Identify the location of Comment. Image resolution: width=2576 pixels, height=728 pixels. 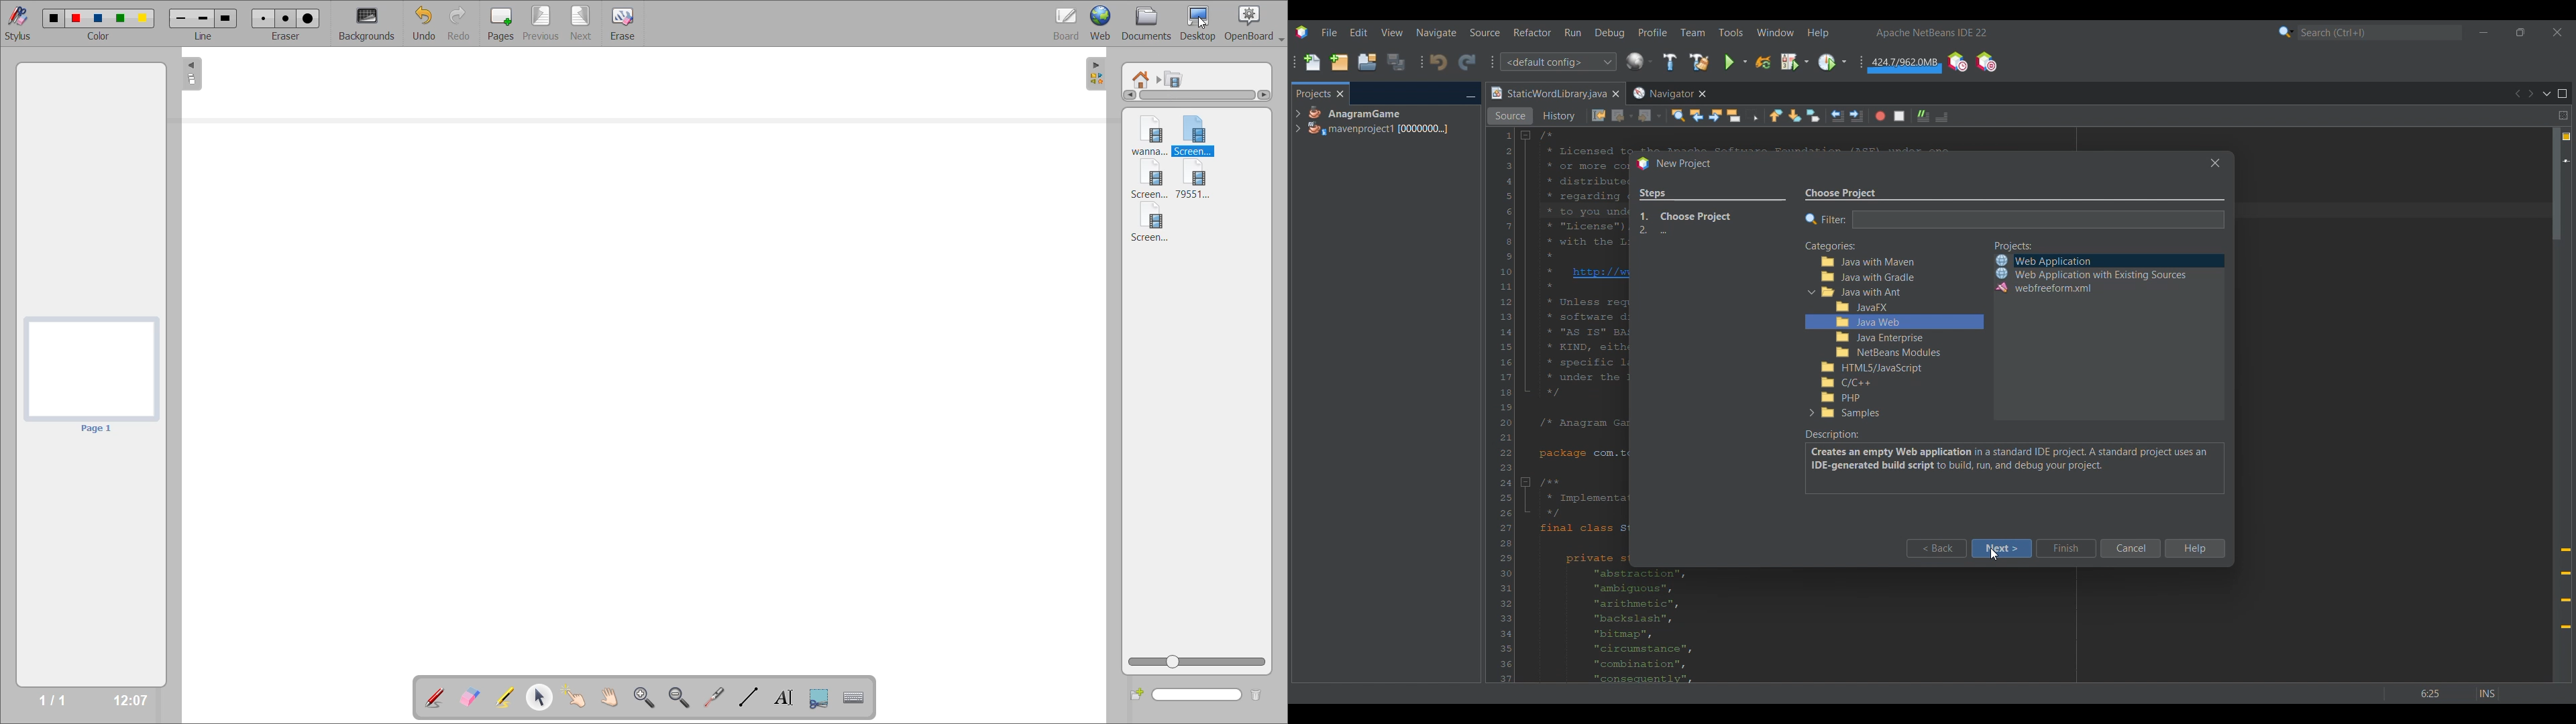
(1941, 117).